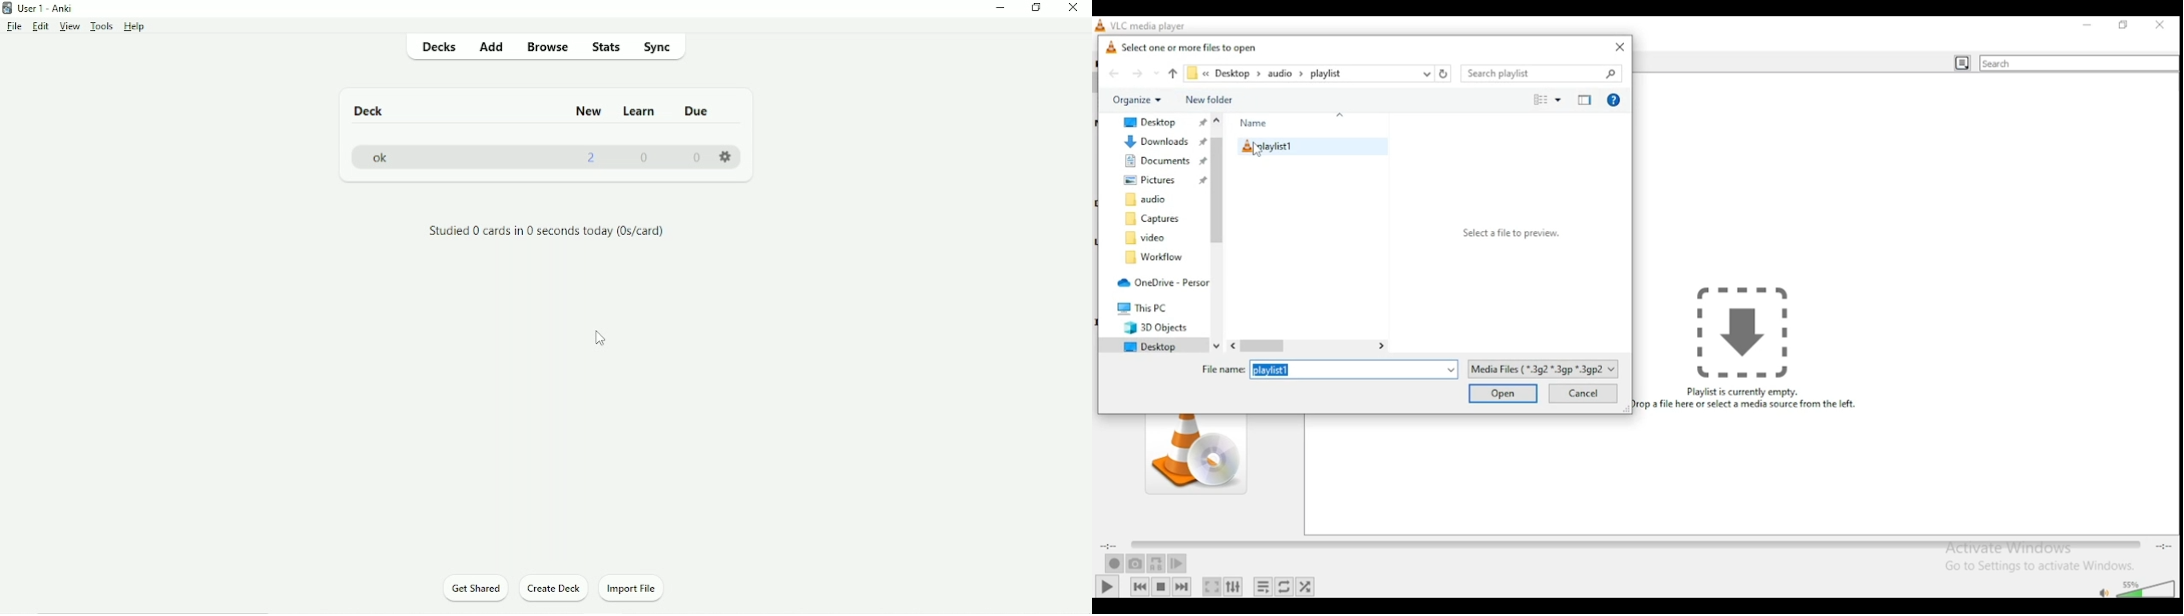 This screenshot has width=2184, height=616. What do you see at coordinates (1164, 179) in the screenshot?
I see `pictures` at bounding box center [1164, 179].